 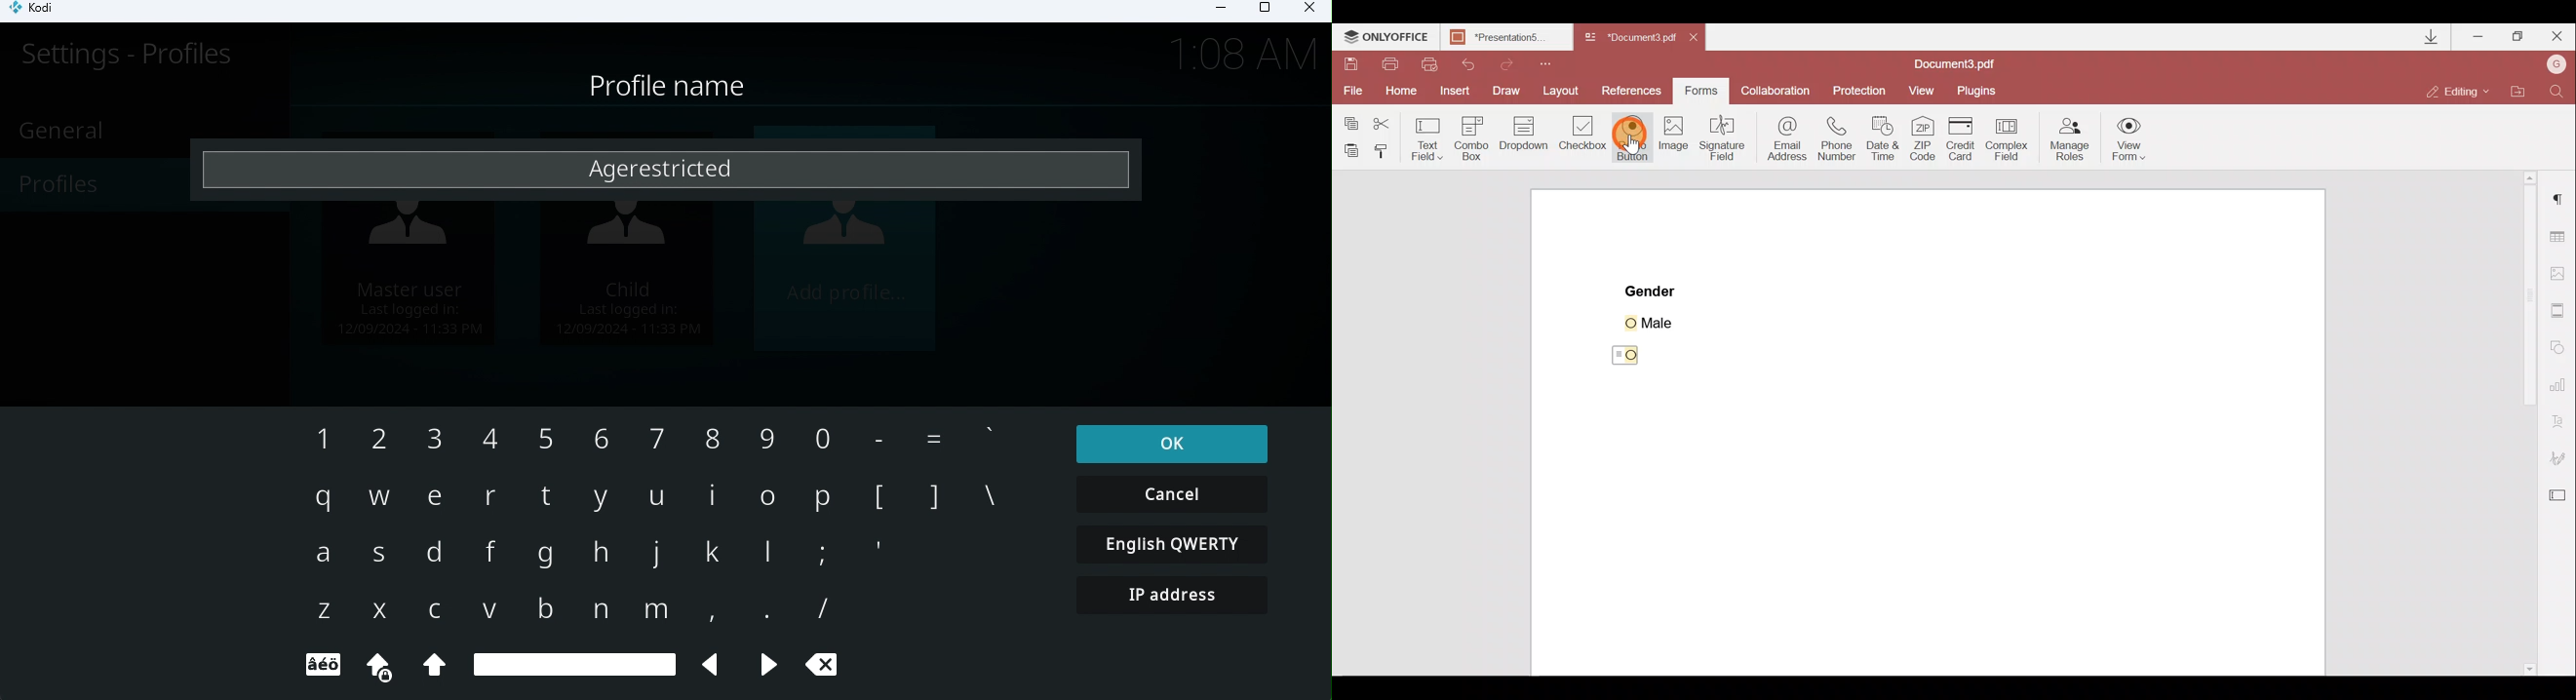 I want to click on Layout, so click(x=1564, y=93).